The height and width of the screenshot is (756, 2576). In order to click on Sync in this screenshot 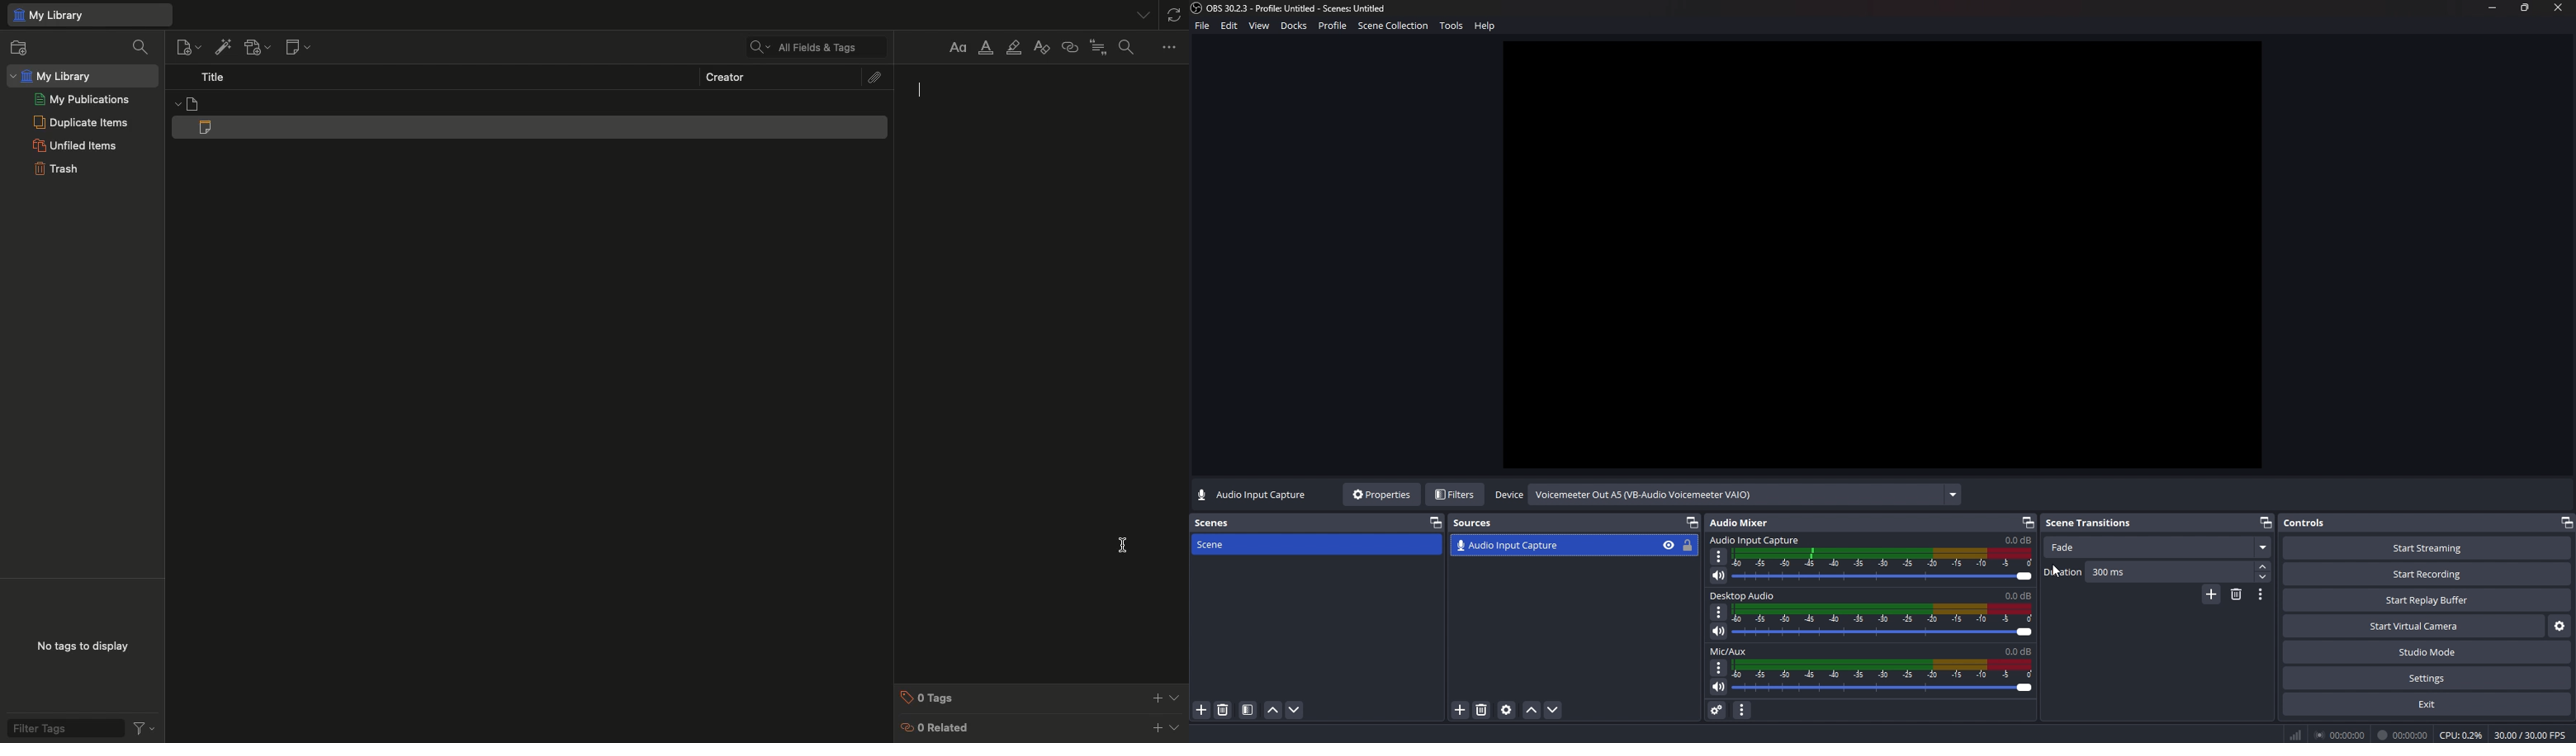, I will do `click(1176, 12)`.